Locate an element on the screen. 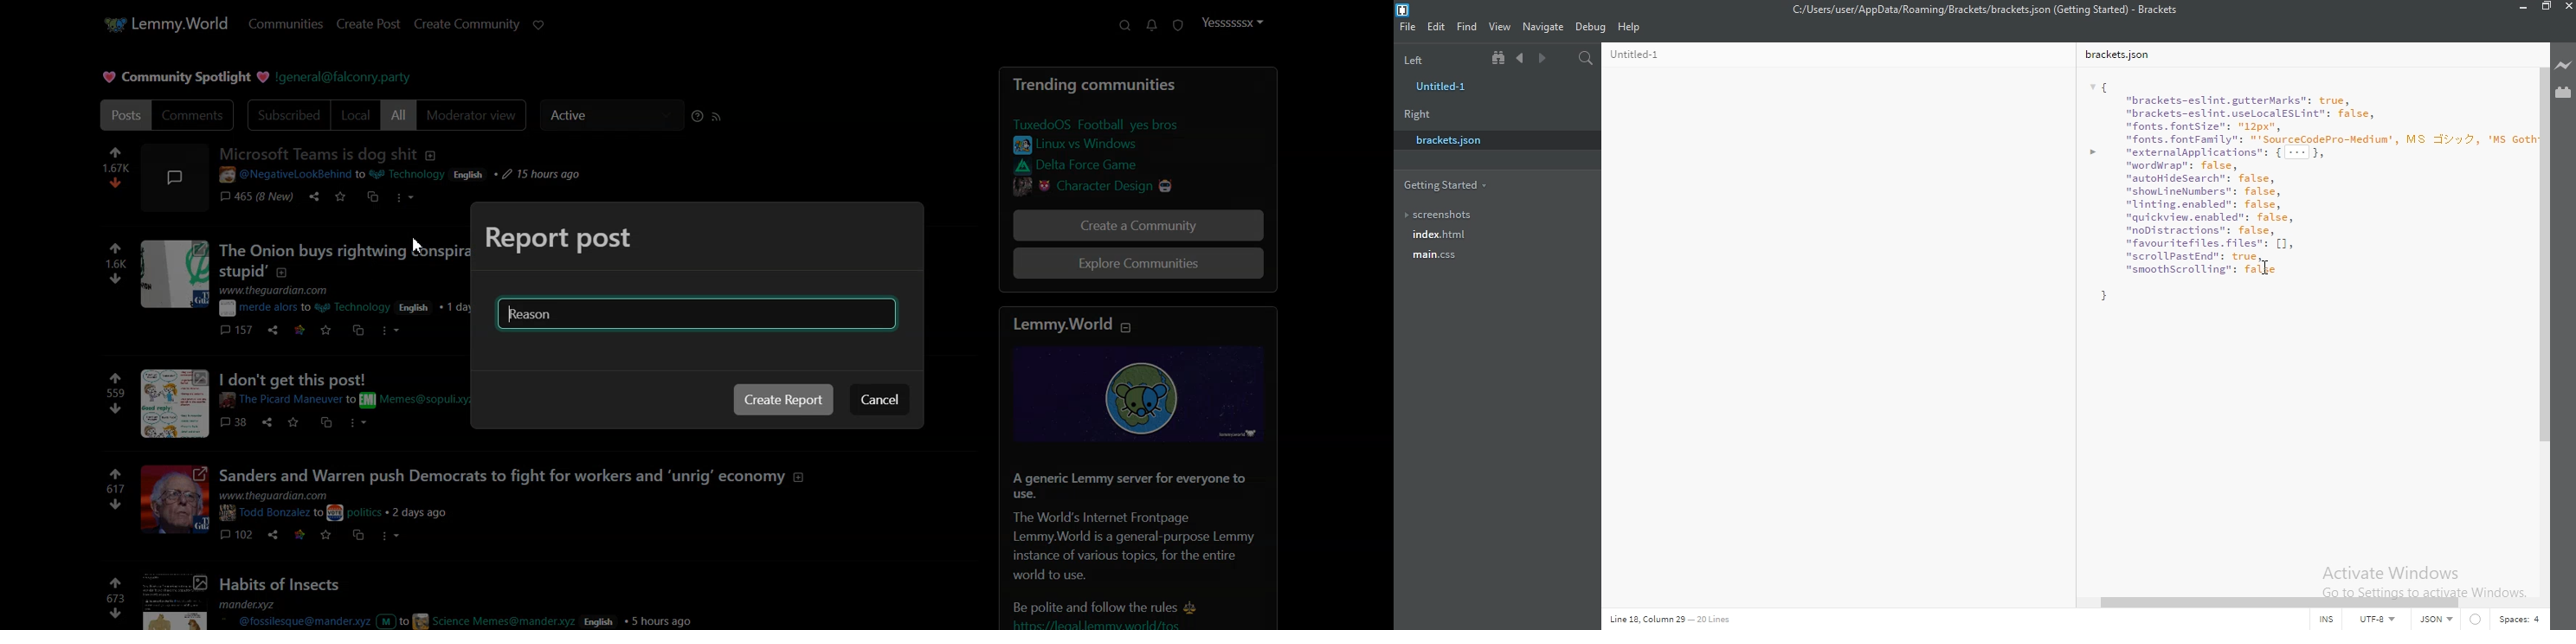 This screenshot has height=644, width=2576. untitled is located at coordinates (1445, 87).